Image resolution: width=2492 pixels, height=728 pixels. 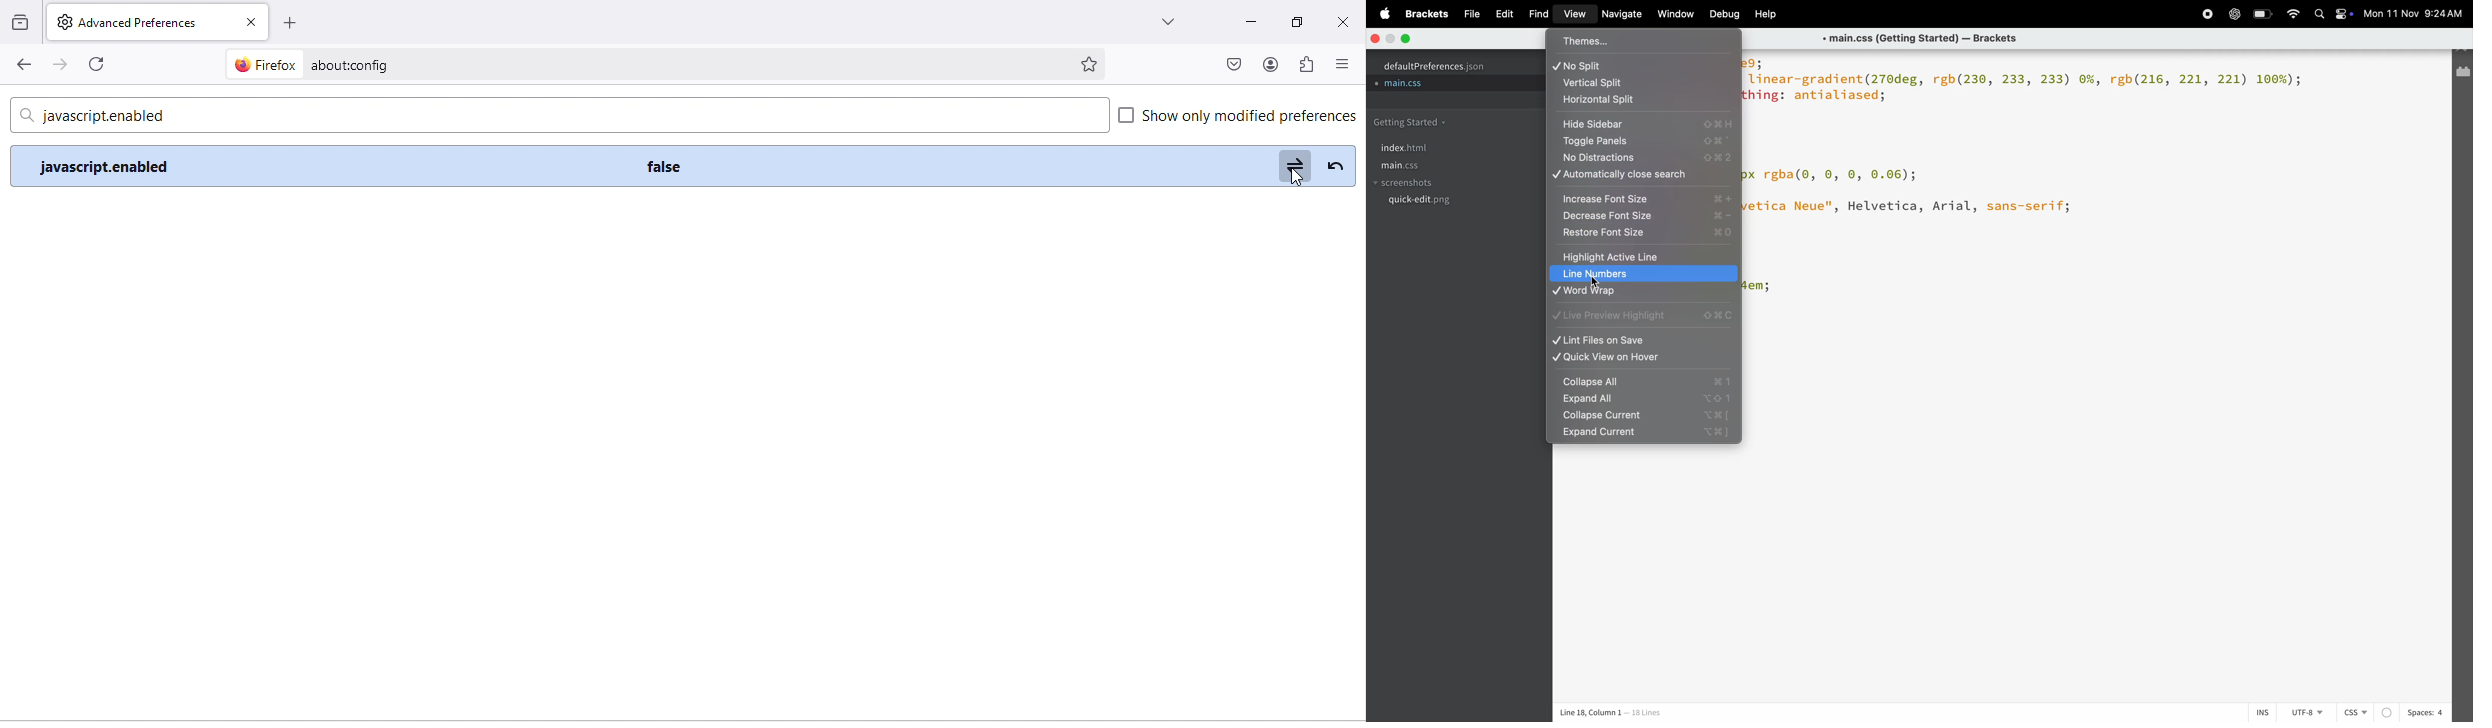 What do you see at coordinates (1536, 14) in the screenshot?
I see `find` at bounding box center [1536, 14].